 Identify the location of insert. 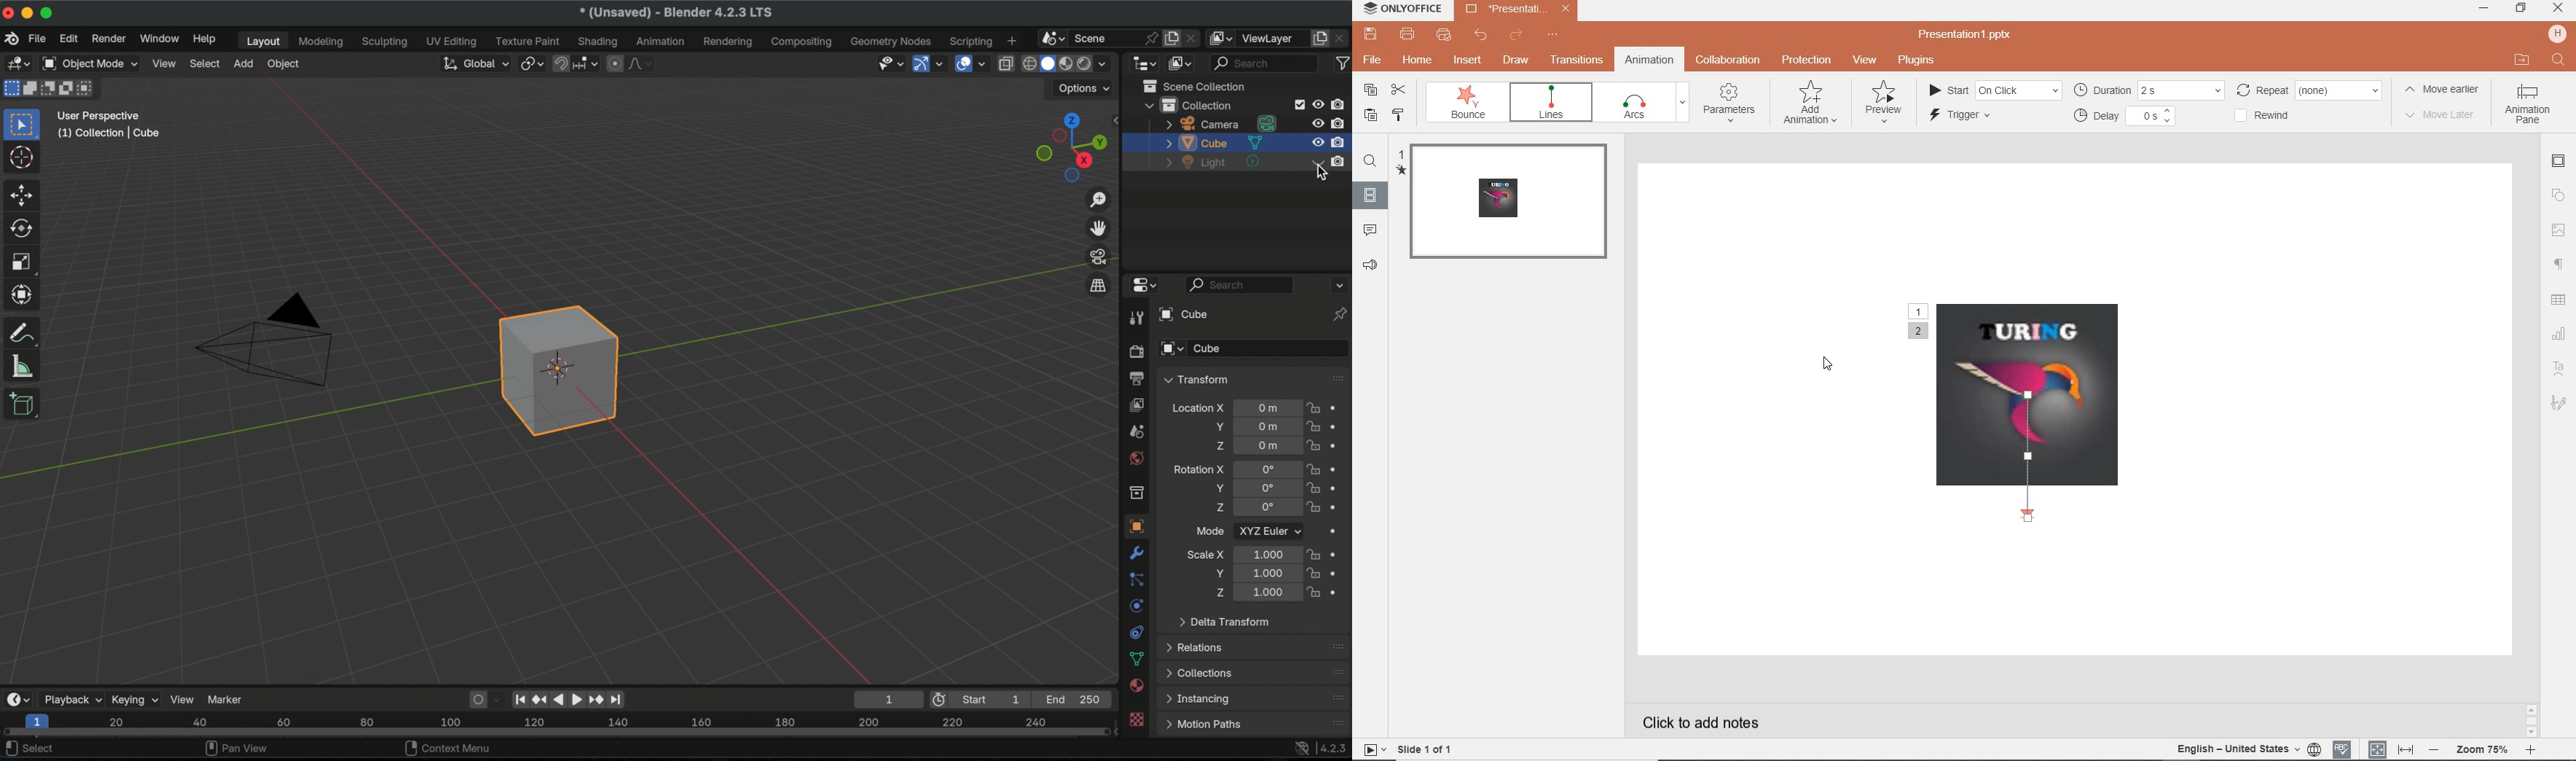
(1467, 60).